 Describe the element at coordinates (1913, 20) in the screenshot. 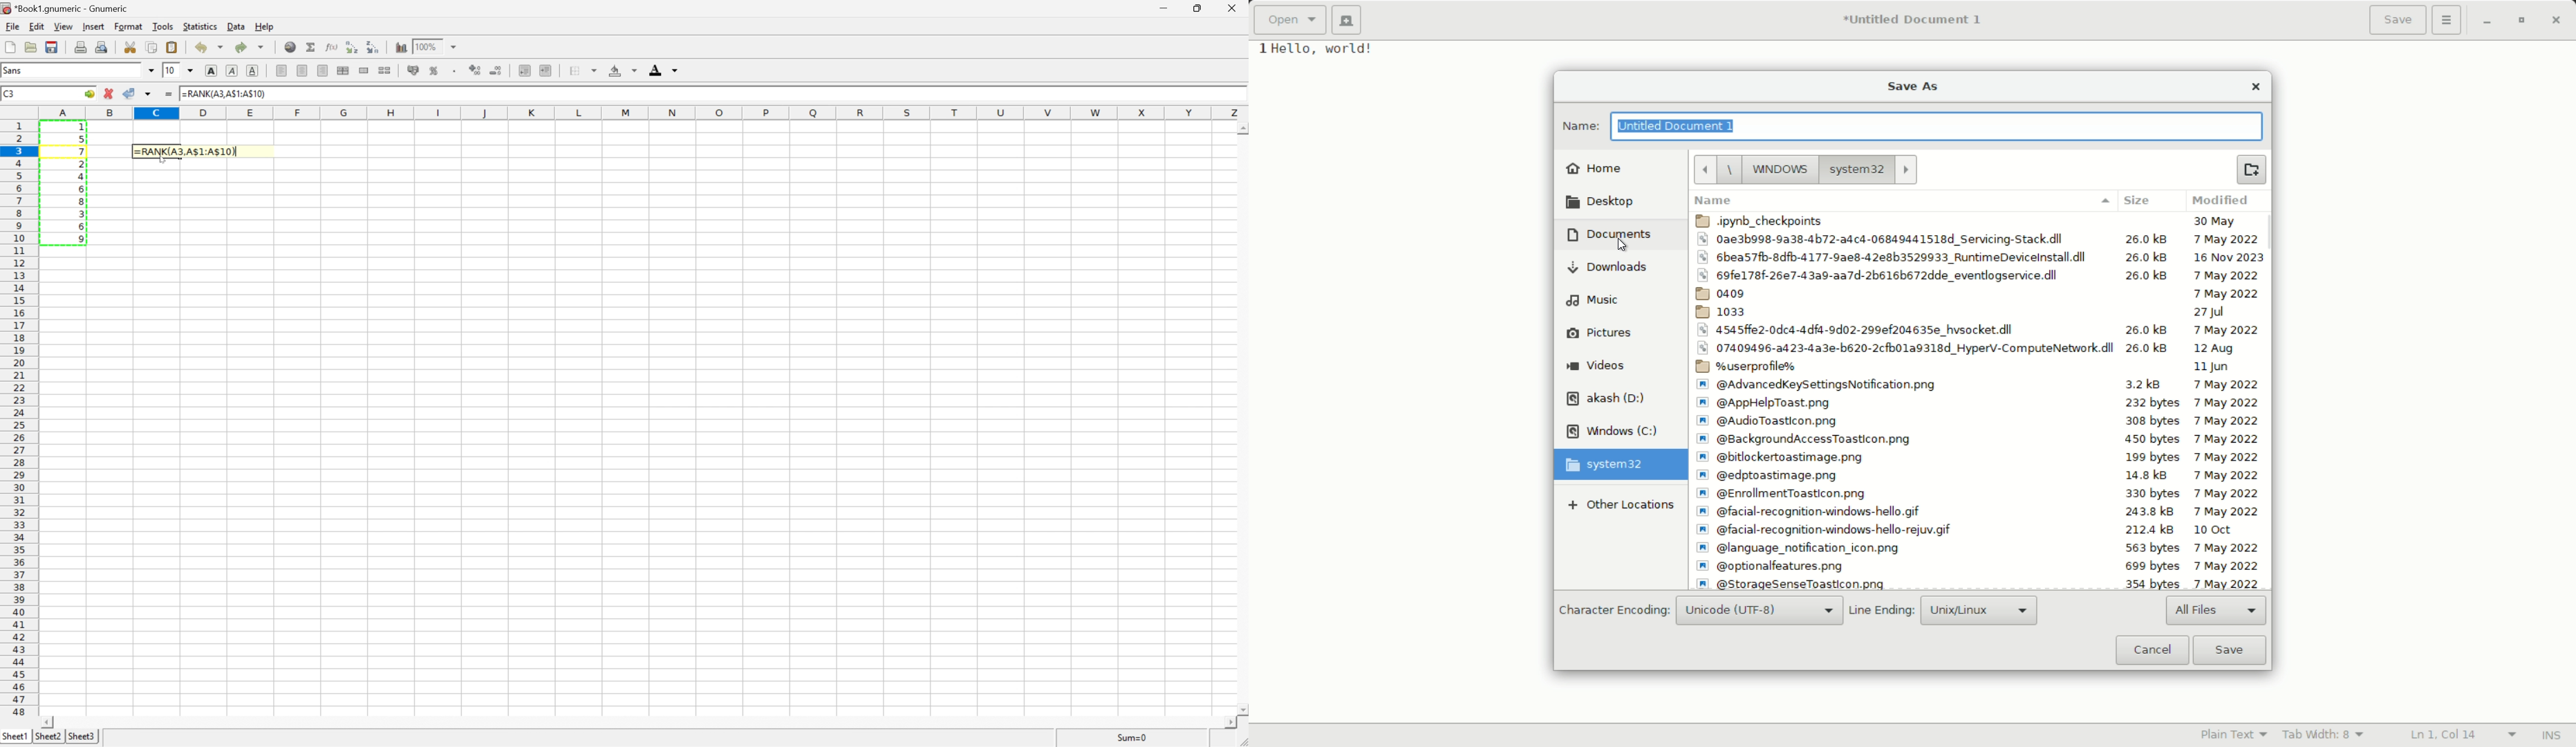

I see `Untitled Document 1` at that location.